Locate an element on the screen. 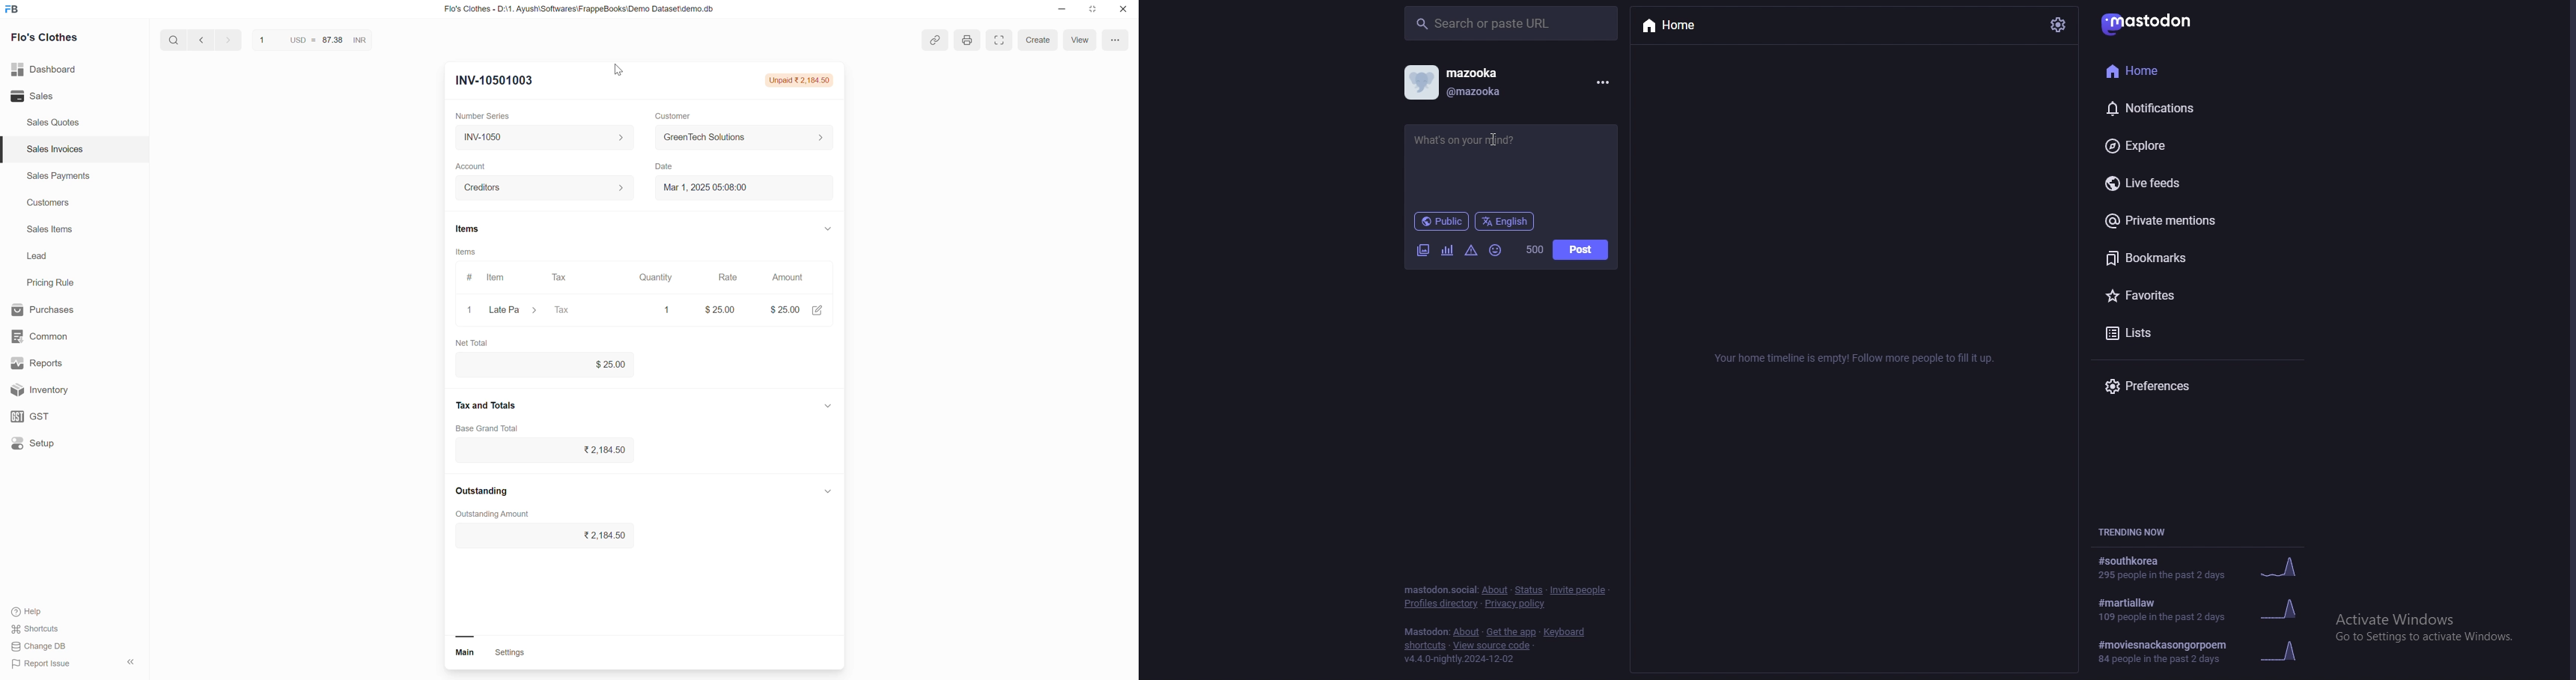 This screenshot has width=2576, height=700. close  is located at coordinates (467, 310).